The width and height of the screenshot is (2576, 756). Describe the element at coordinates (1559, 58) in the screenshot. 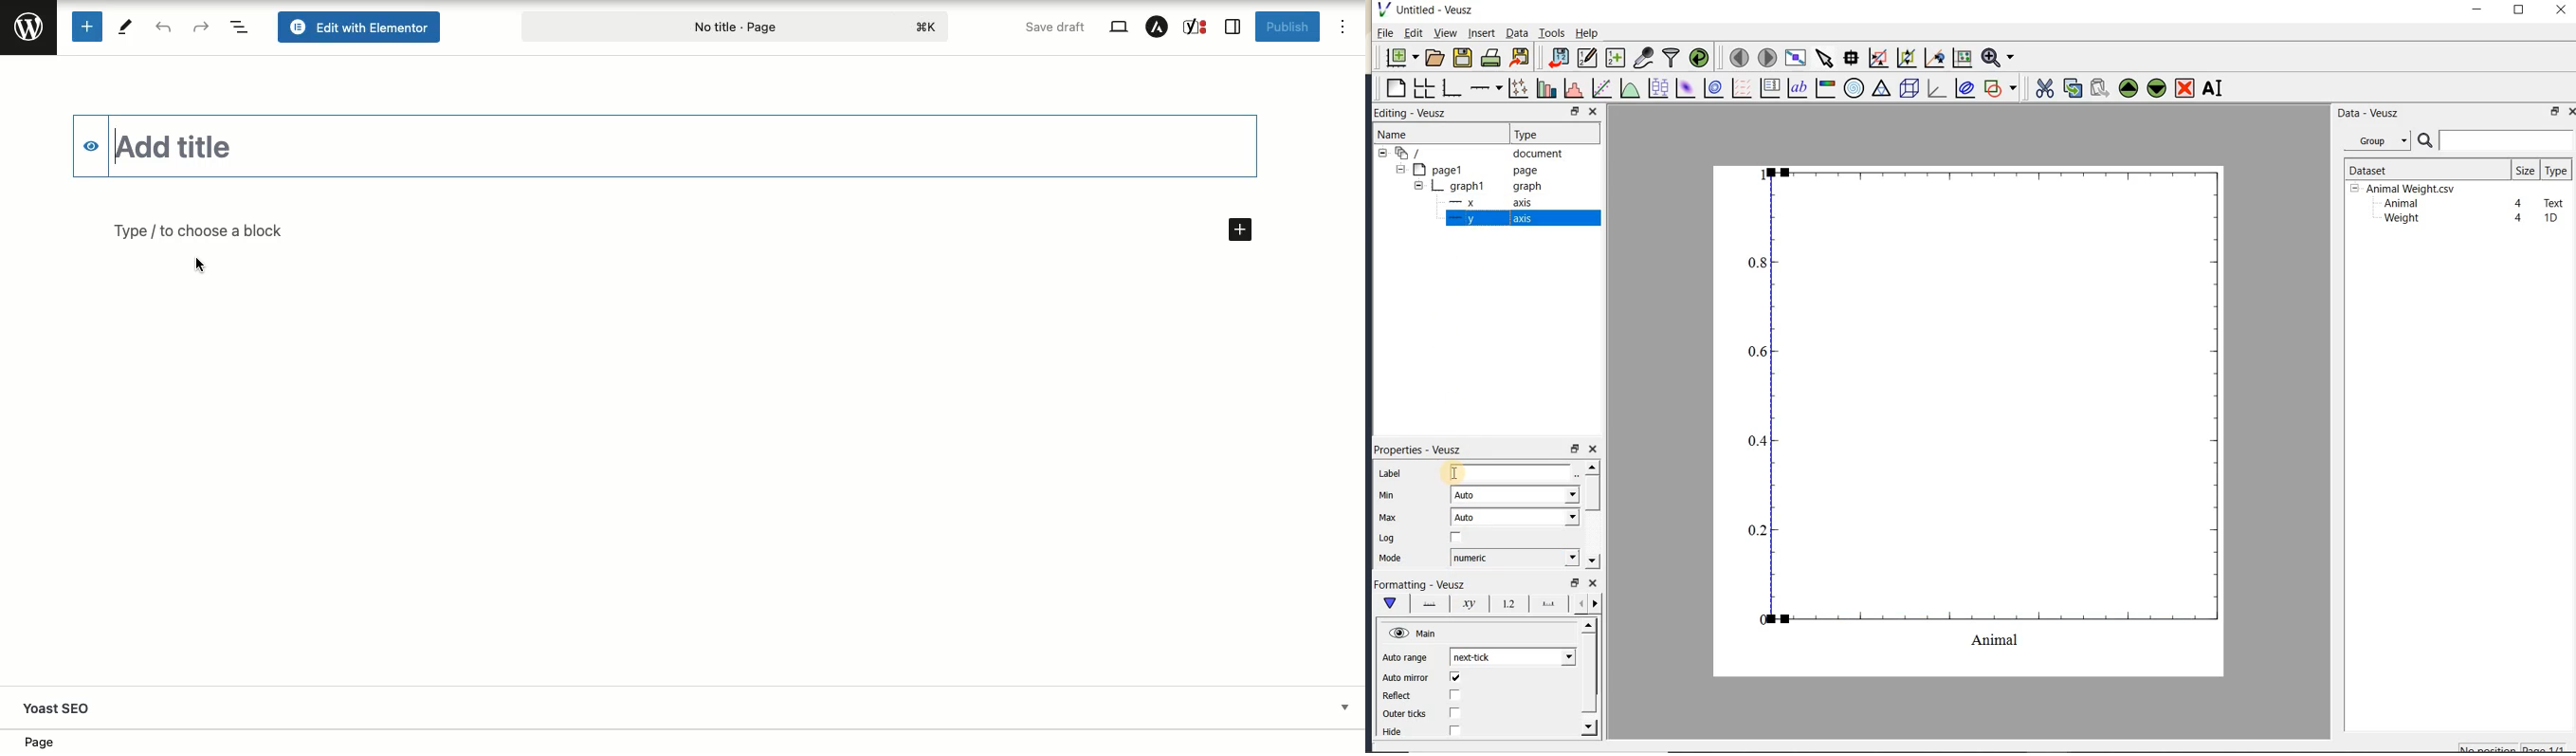

I see `import data into Veusz` at that location.